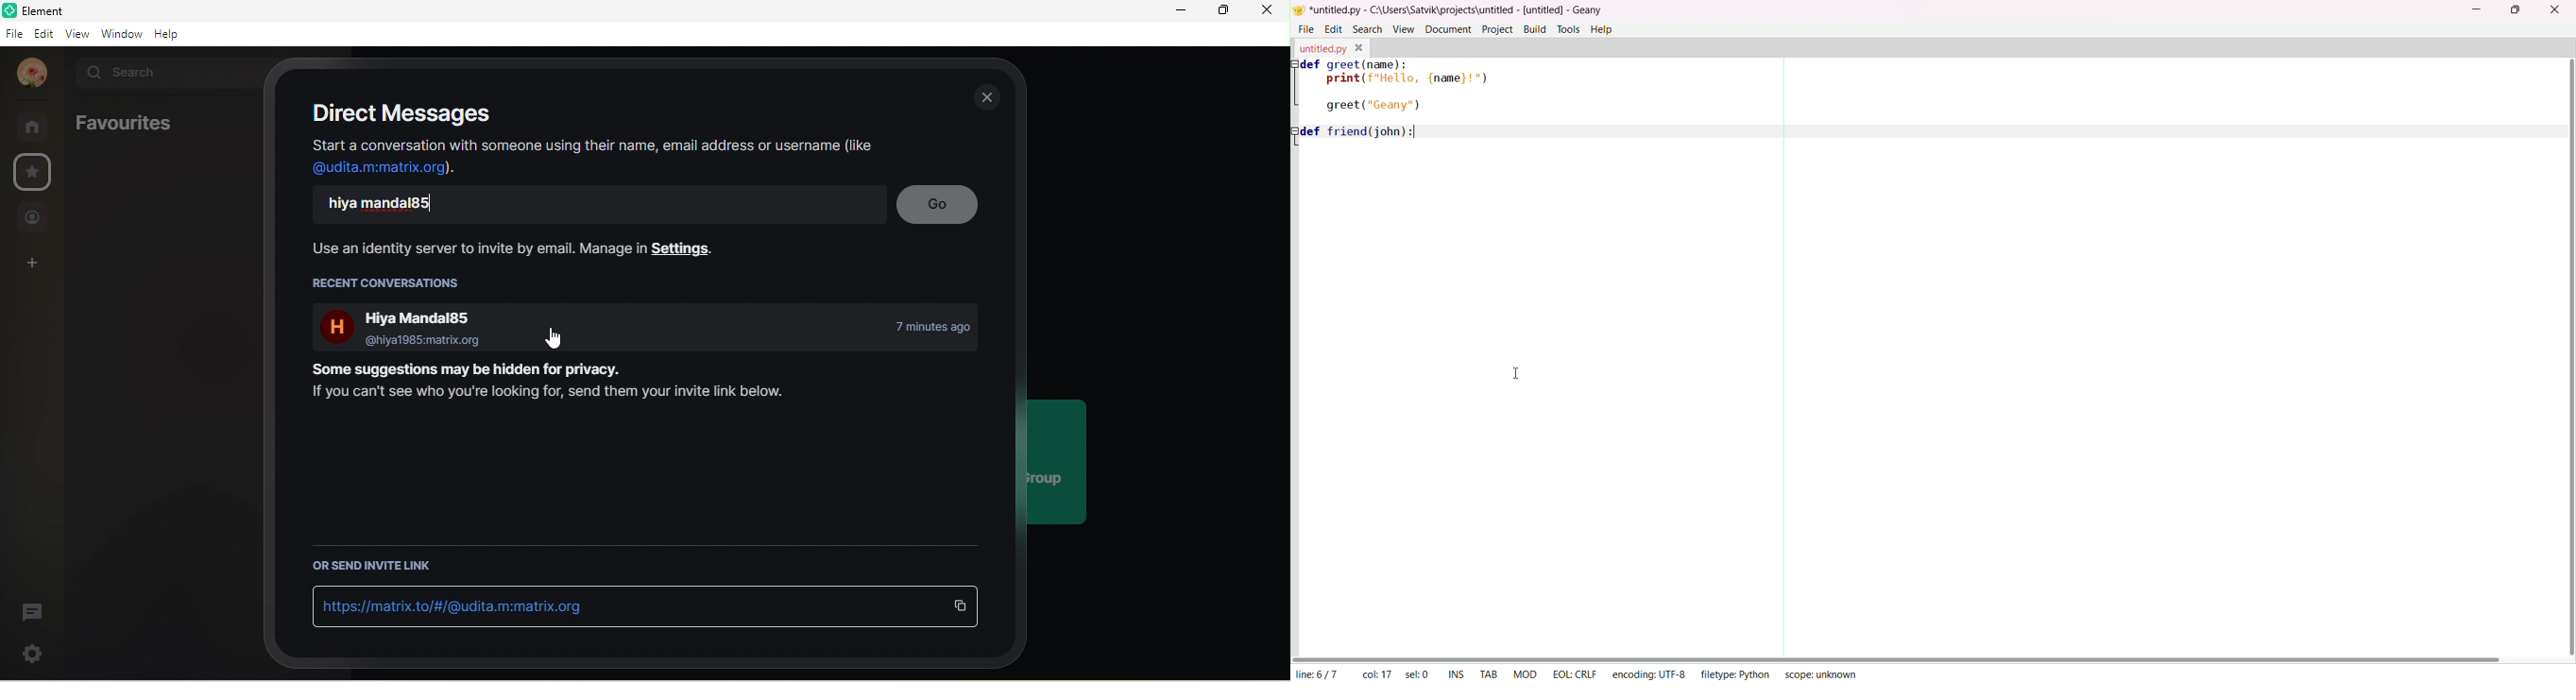 This screenshot has height=700, width=2576. What do you see at coordinates (920, 328) in the screenshot?
I see `7 min ago` at bounding box center [920, 328].